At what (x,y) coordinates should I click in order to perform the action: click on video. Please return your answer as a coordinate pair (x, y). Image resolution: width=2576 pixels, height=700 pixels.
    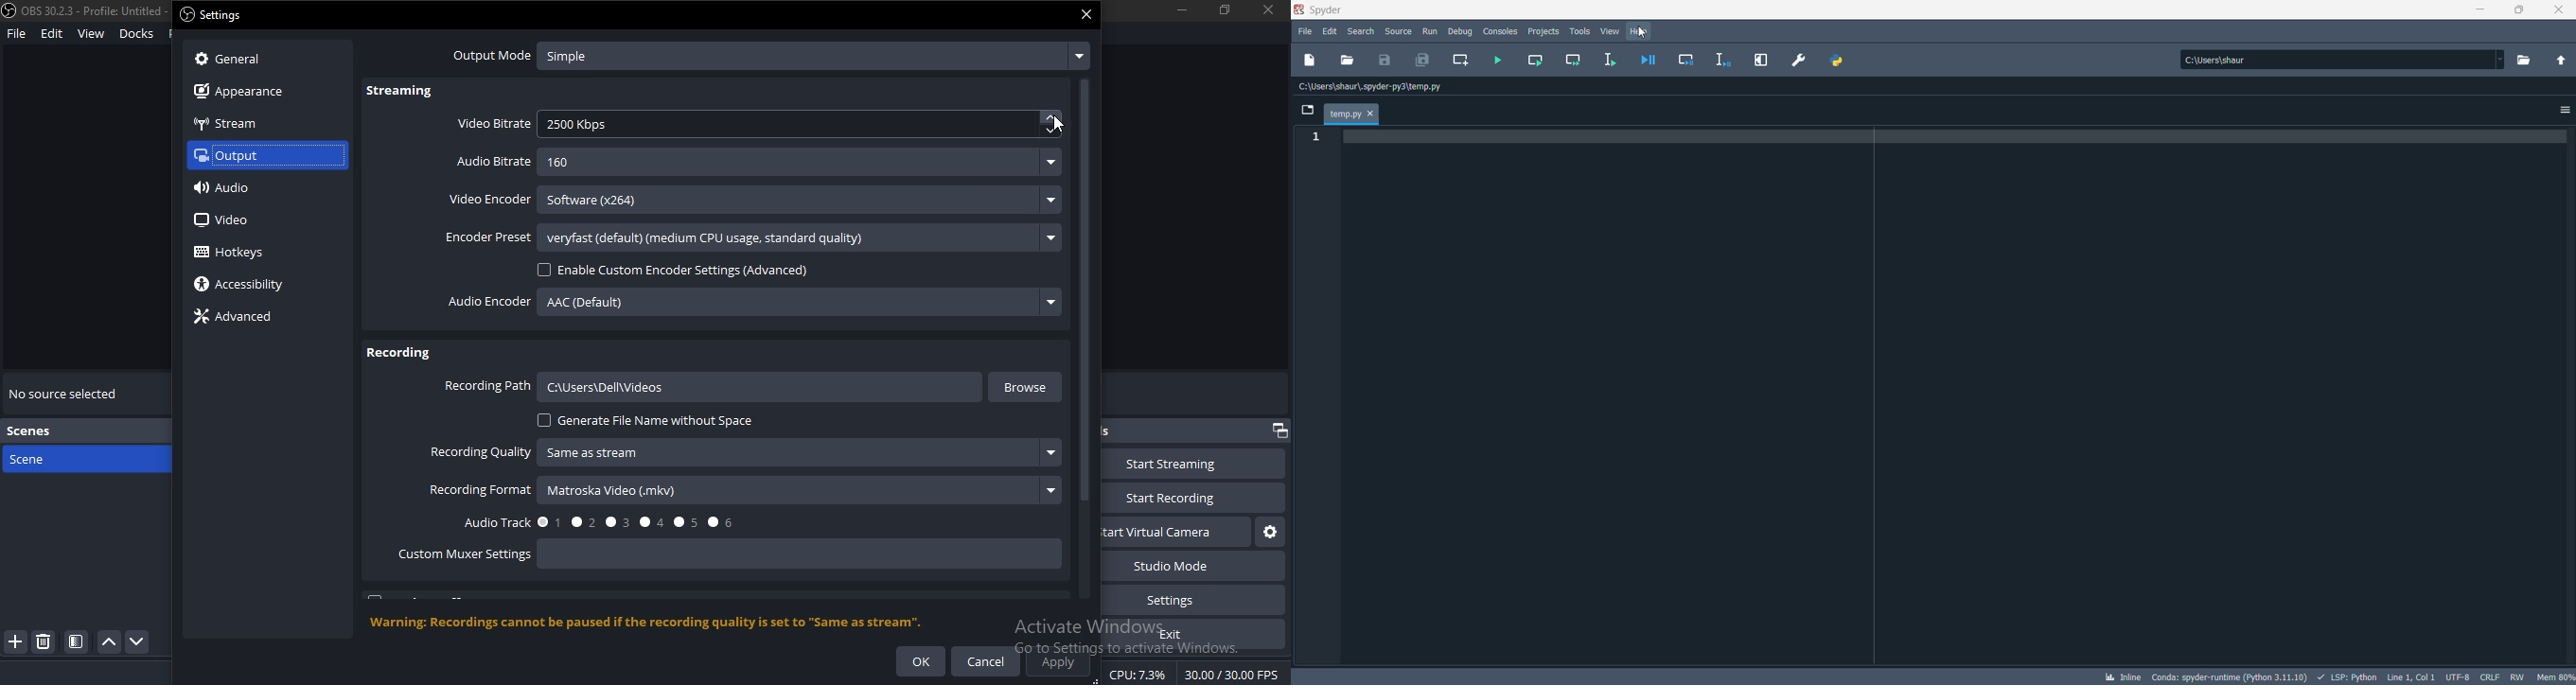
    Looking at the image, I should click on (221, 219).